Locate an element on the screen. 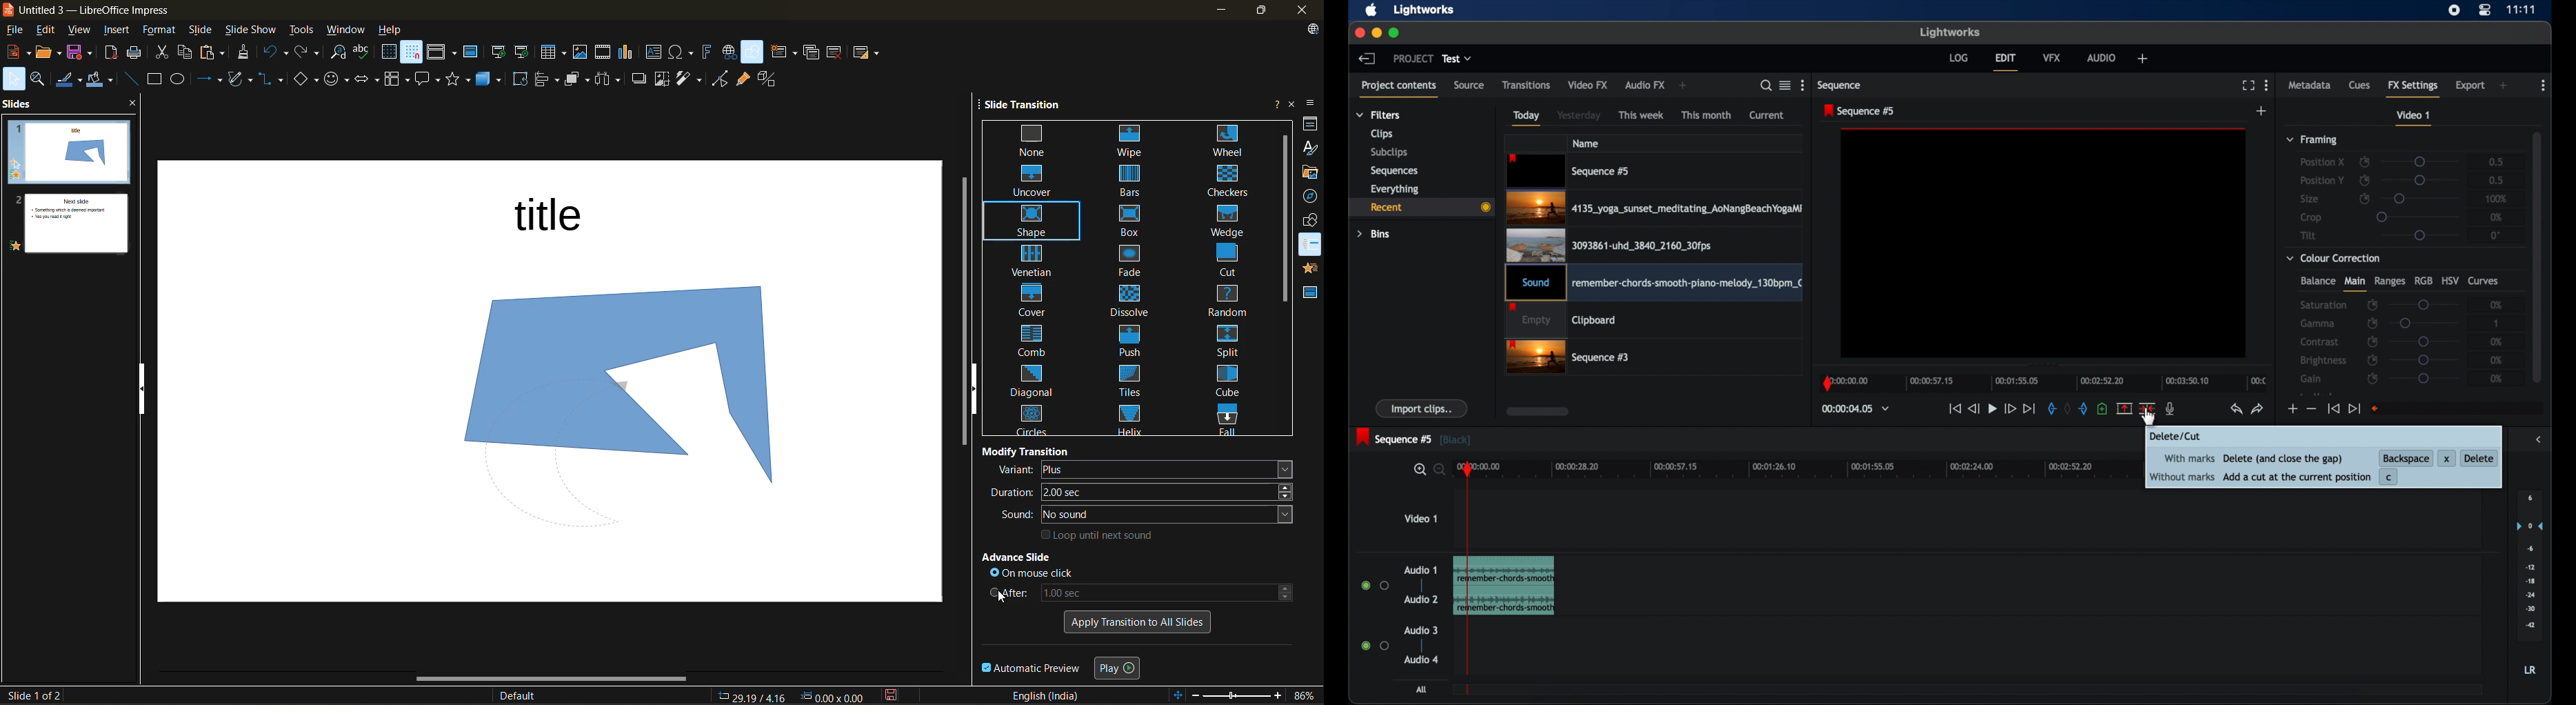 The image size is (2576, 728). slides is located at coordinates (19, 106).